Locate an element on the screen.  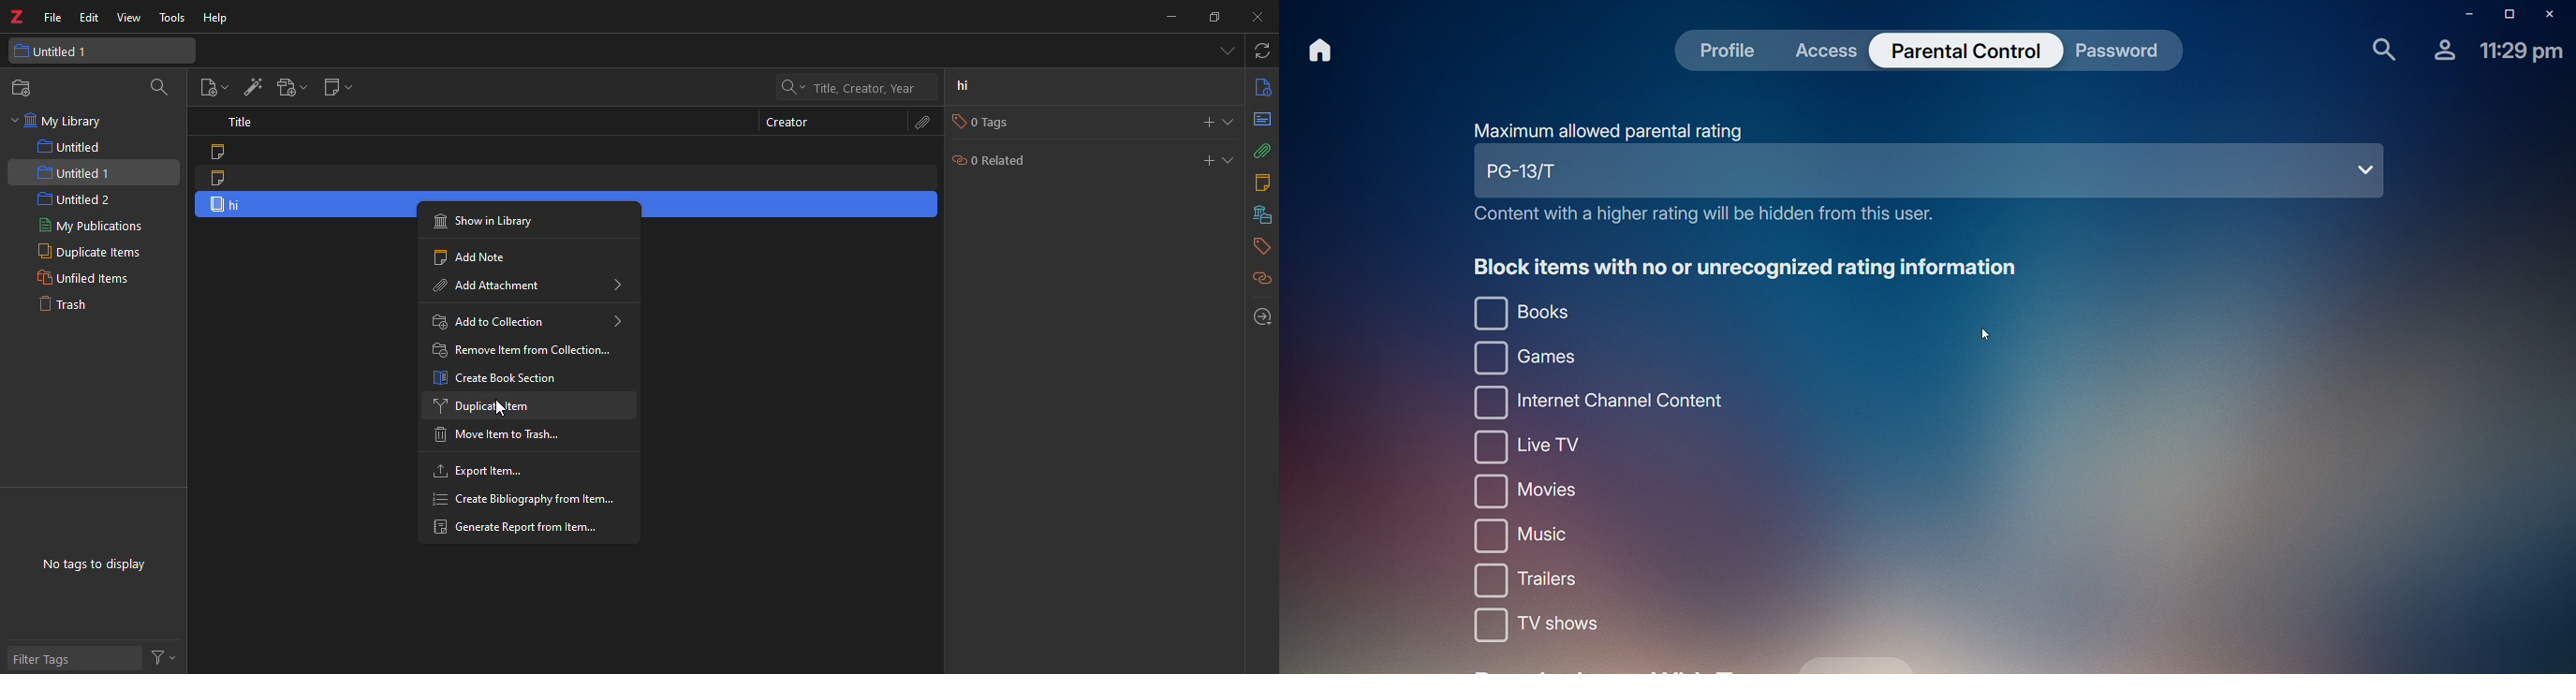
export item is located at coordinates (488, 472).